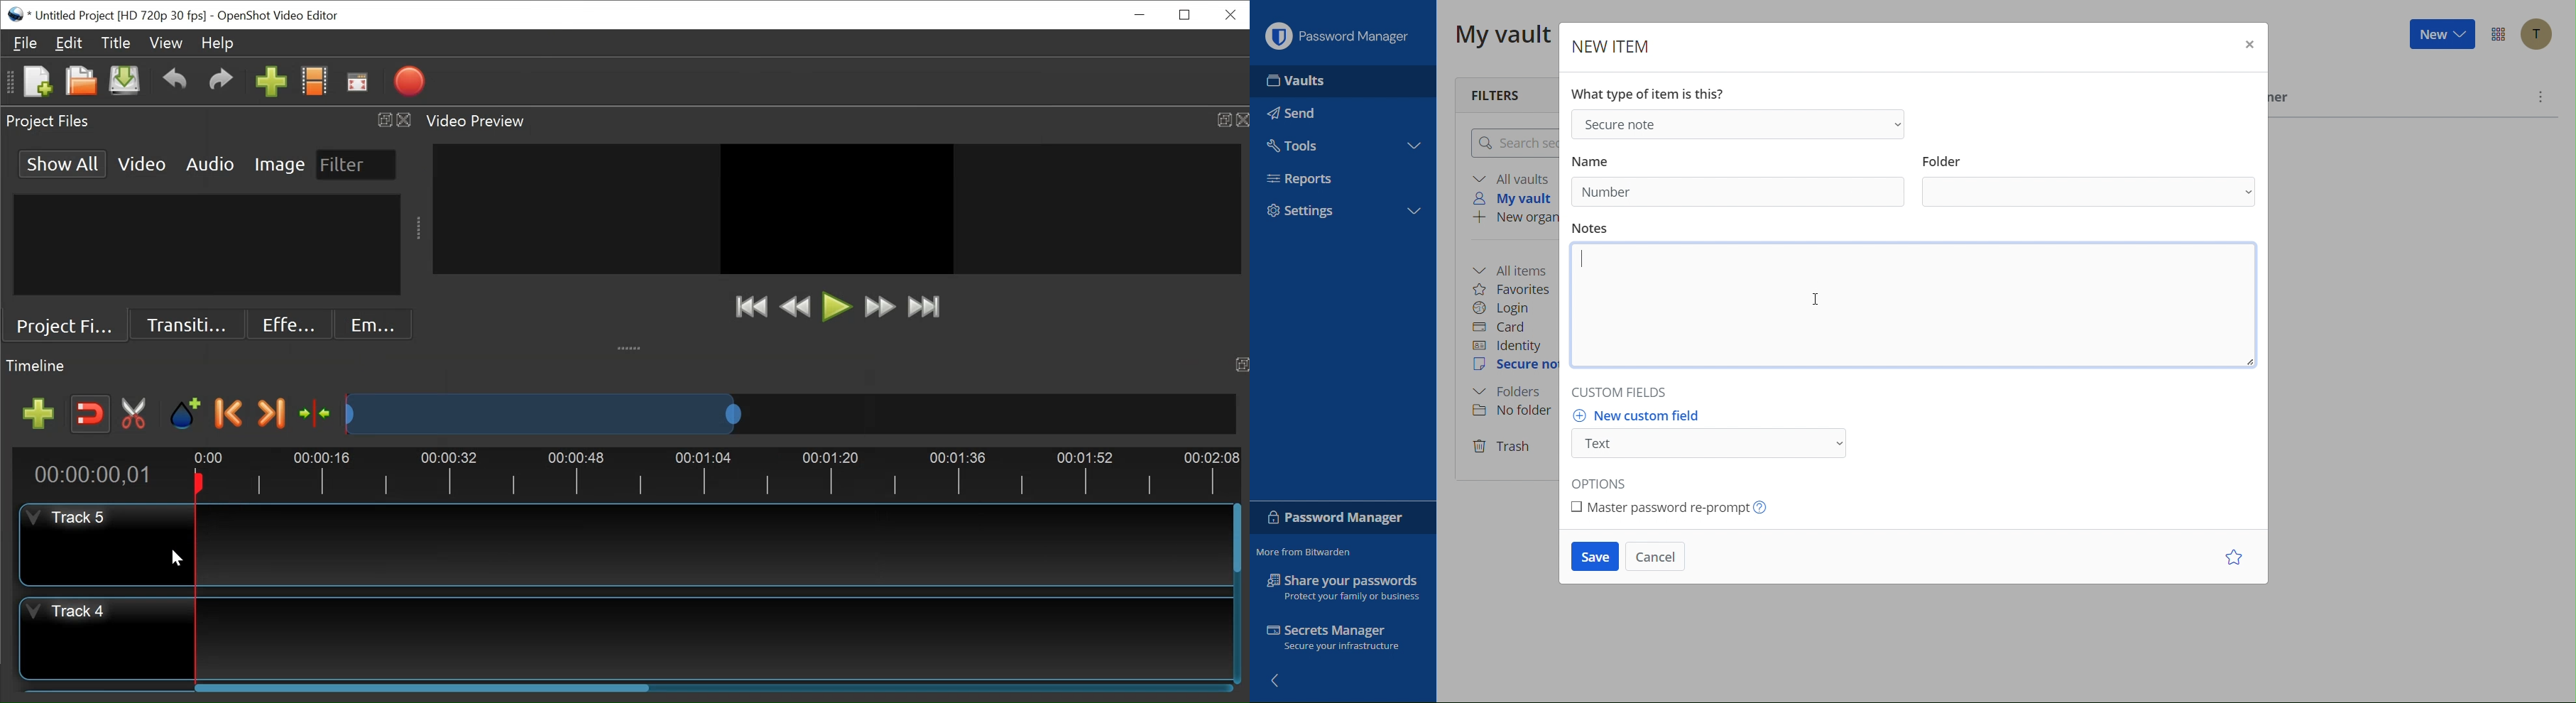 Image resolution: width=2576 pixels, height=728 pixels. I want to click on My vault, so click(1518, 200).